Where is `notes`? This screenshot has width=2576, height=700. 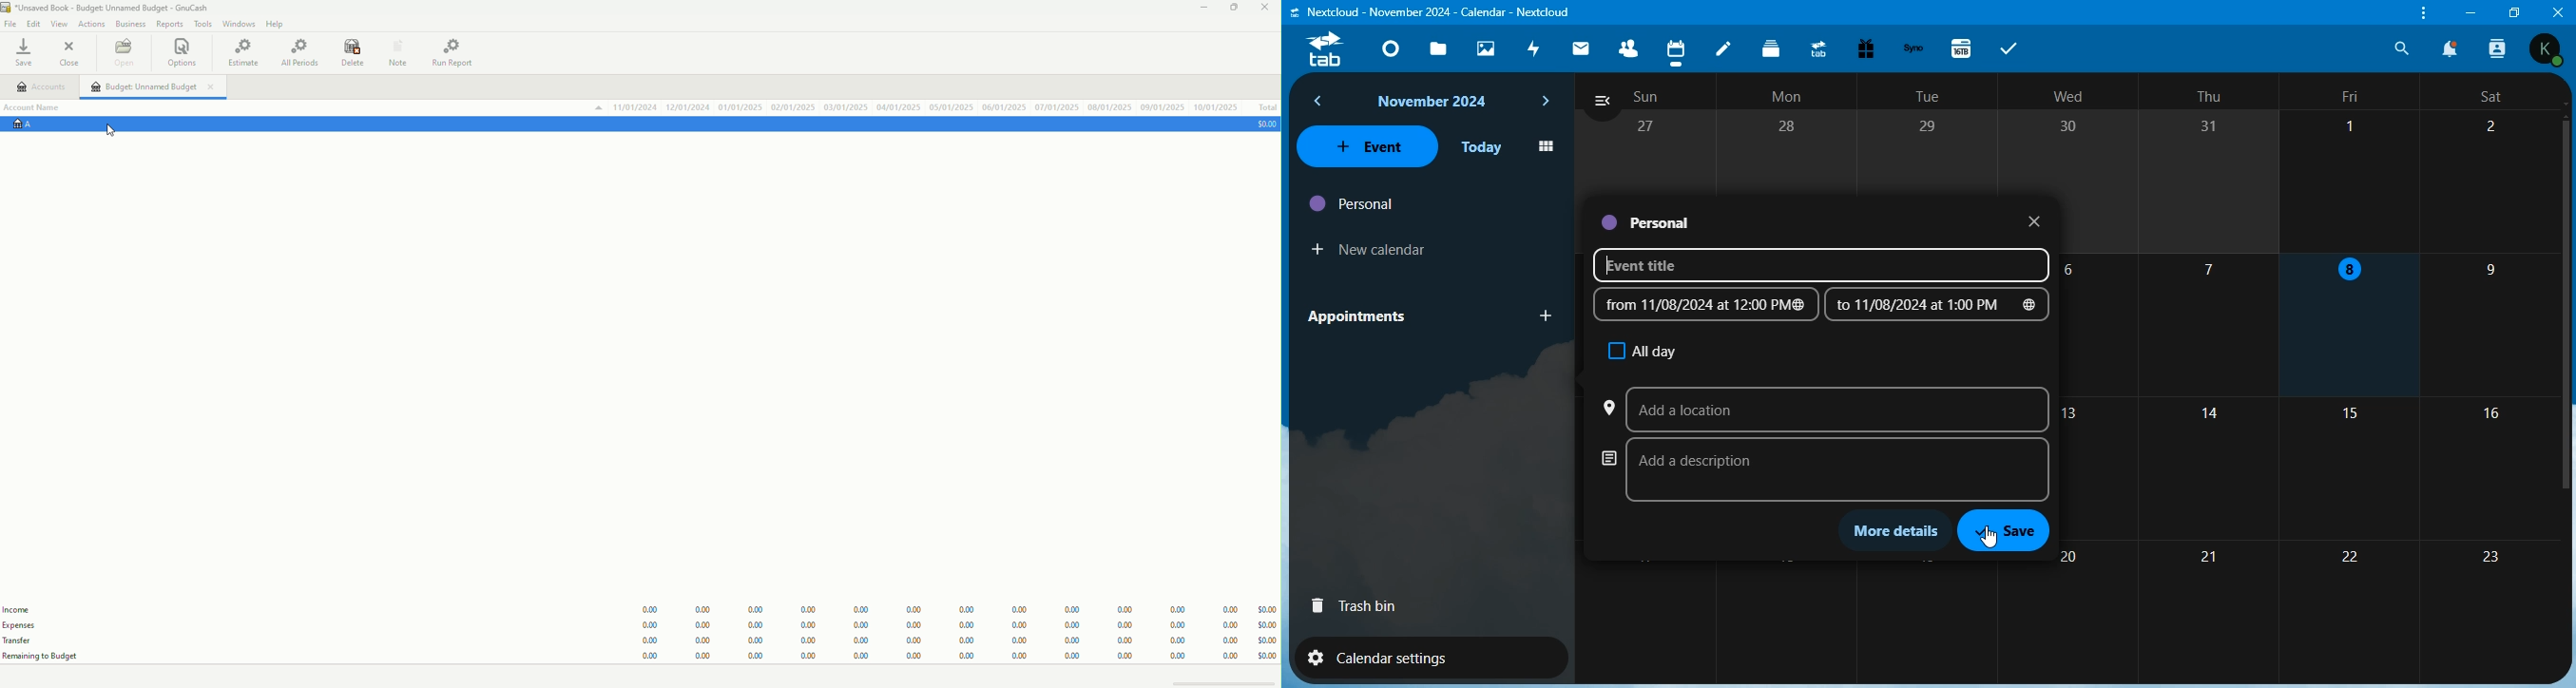 notes is located at coordinates (1724, 46).